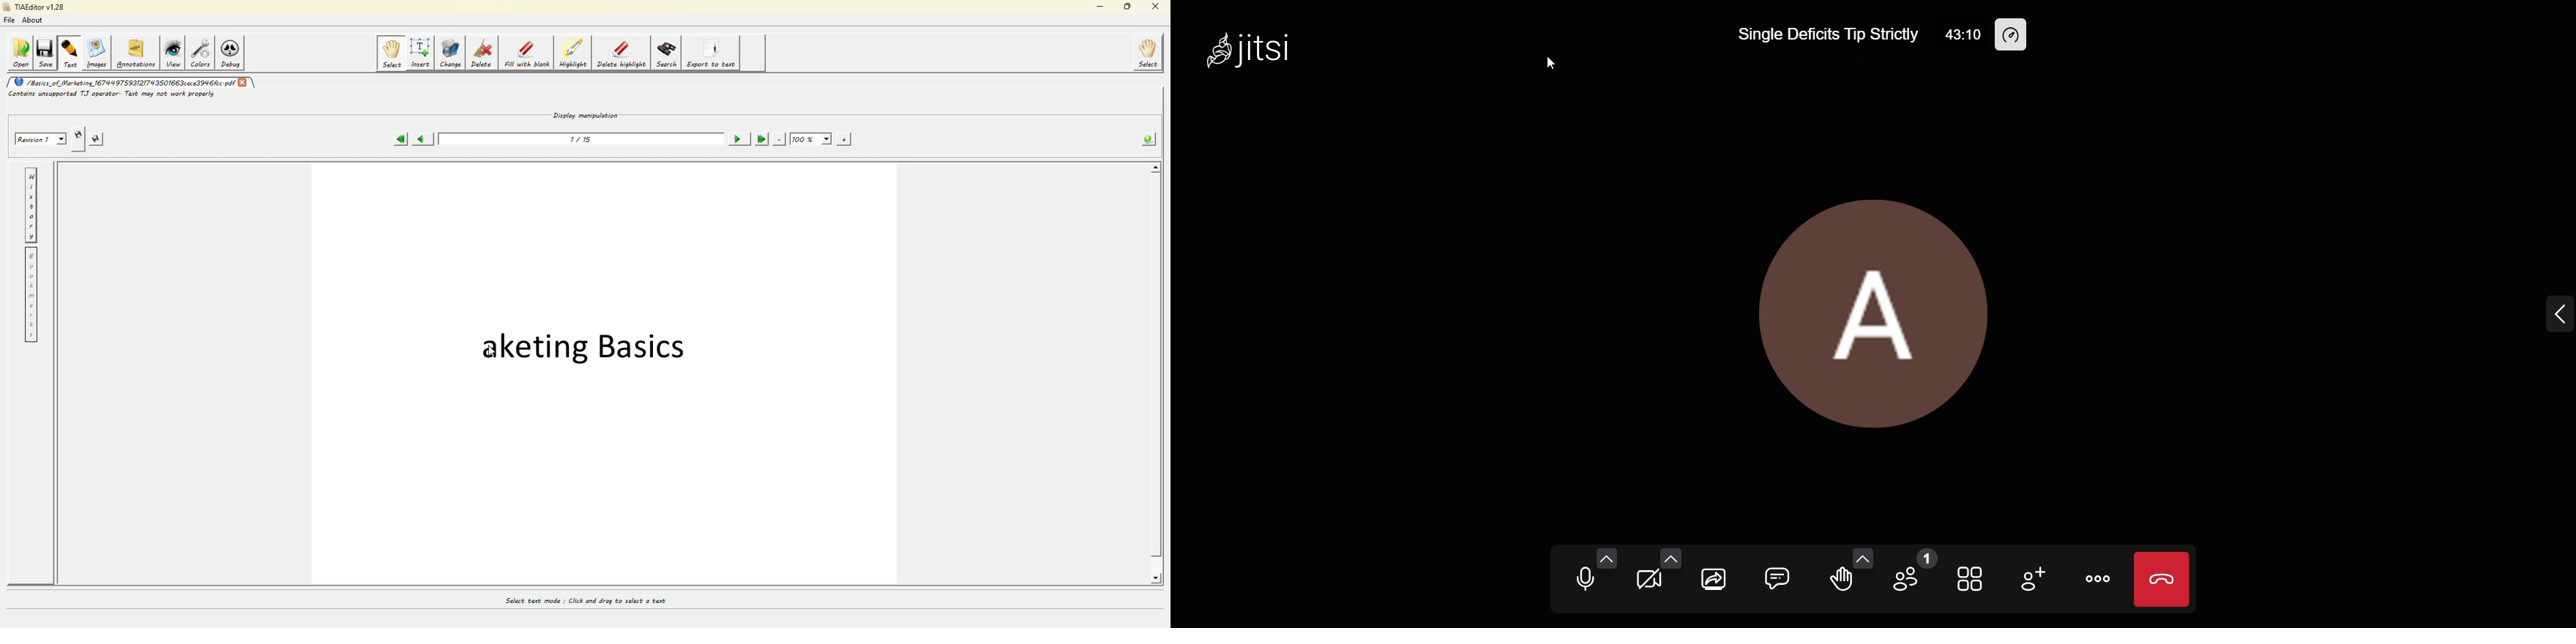 This screenshot has width=2576, height=644. I want to click on screen share, so click(1714, 580).